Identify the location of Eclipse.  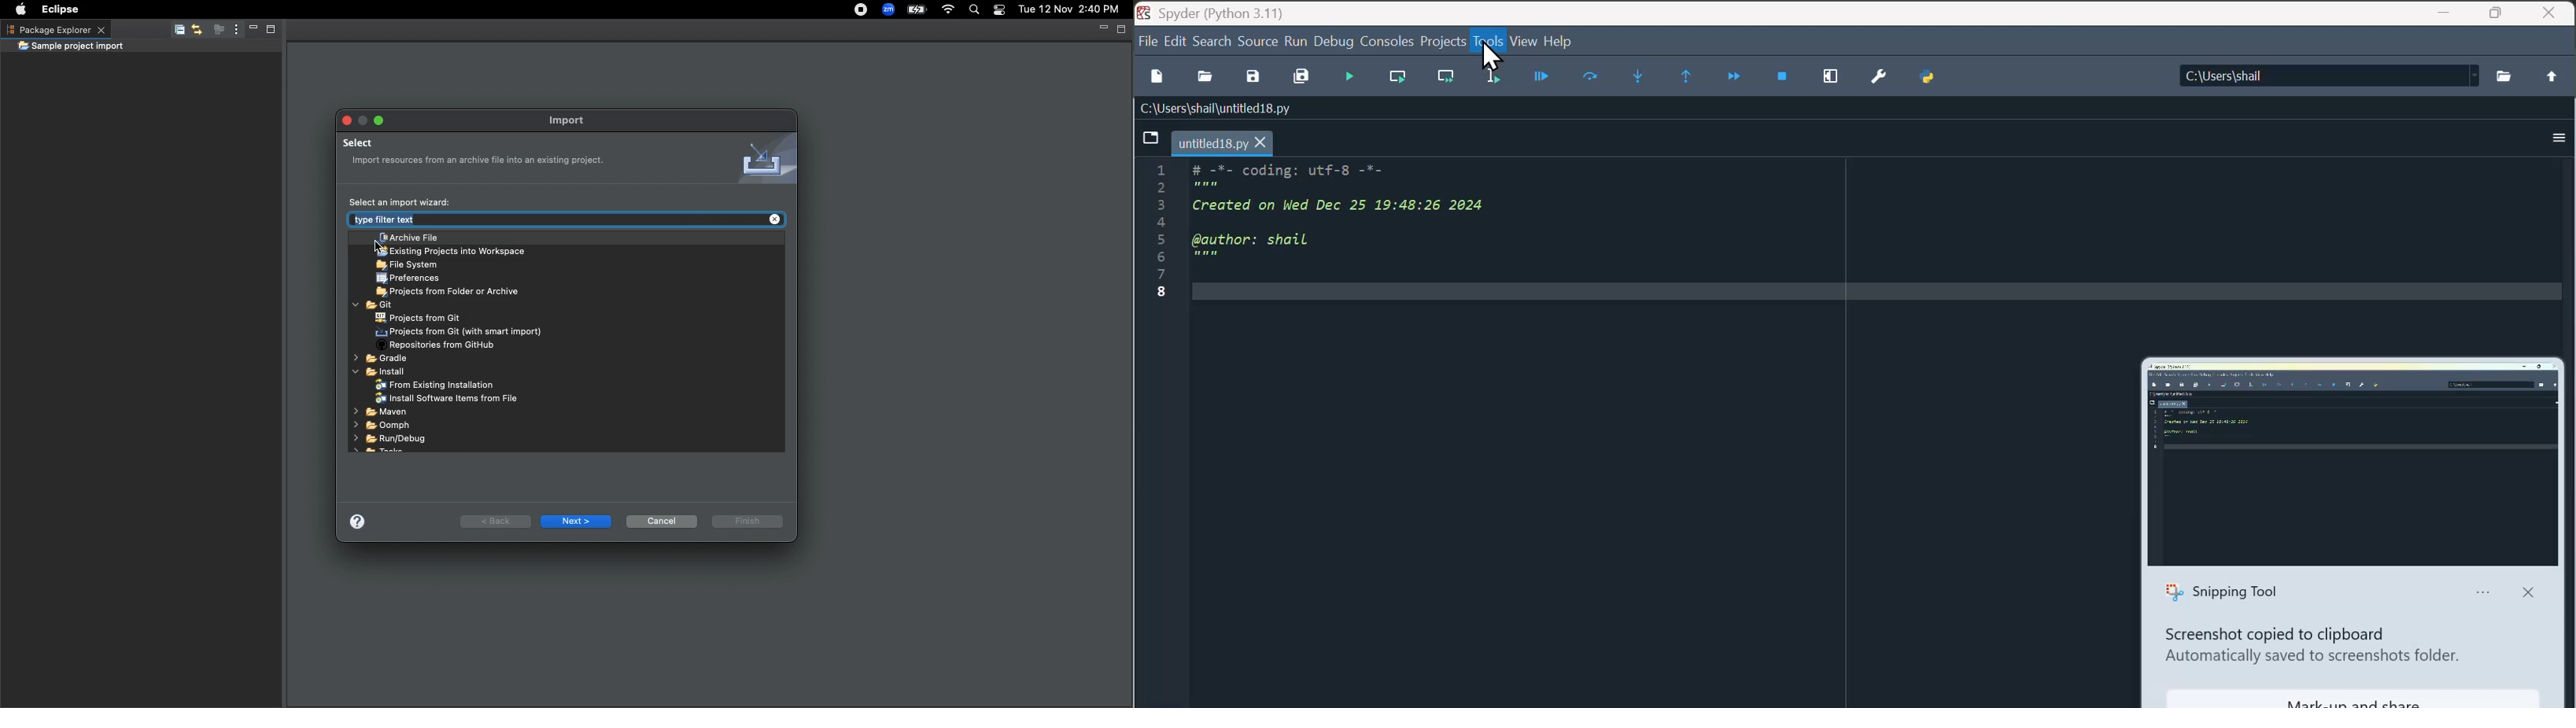
(62, 9).